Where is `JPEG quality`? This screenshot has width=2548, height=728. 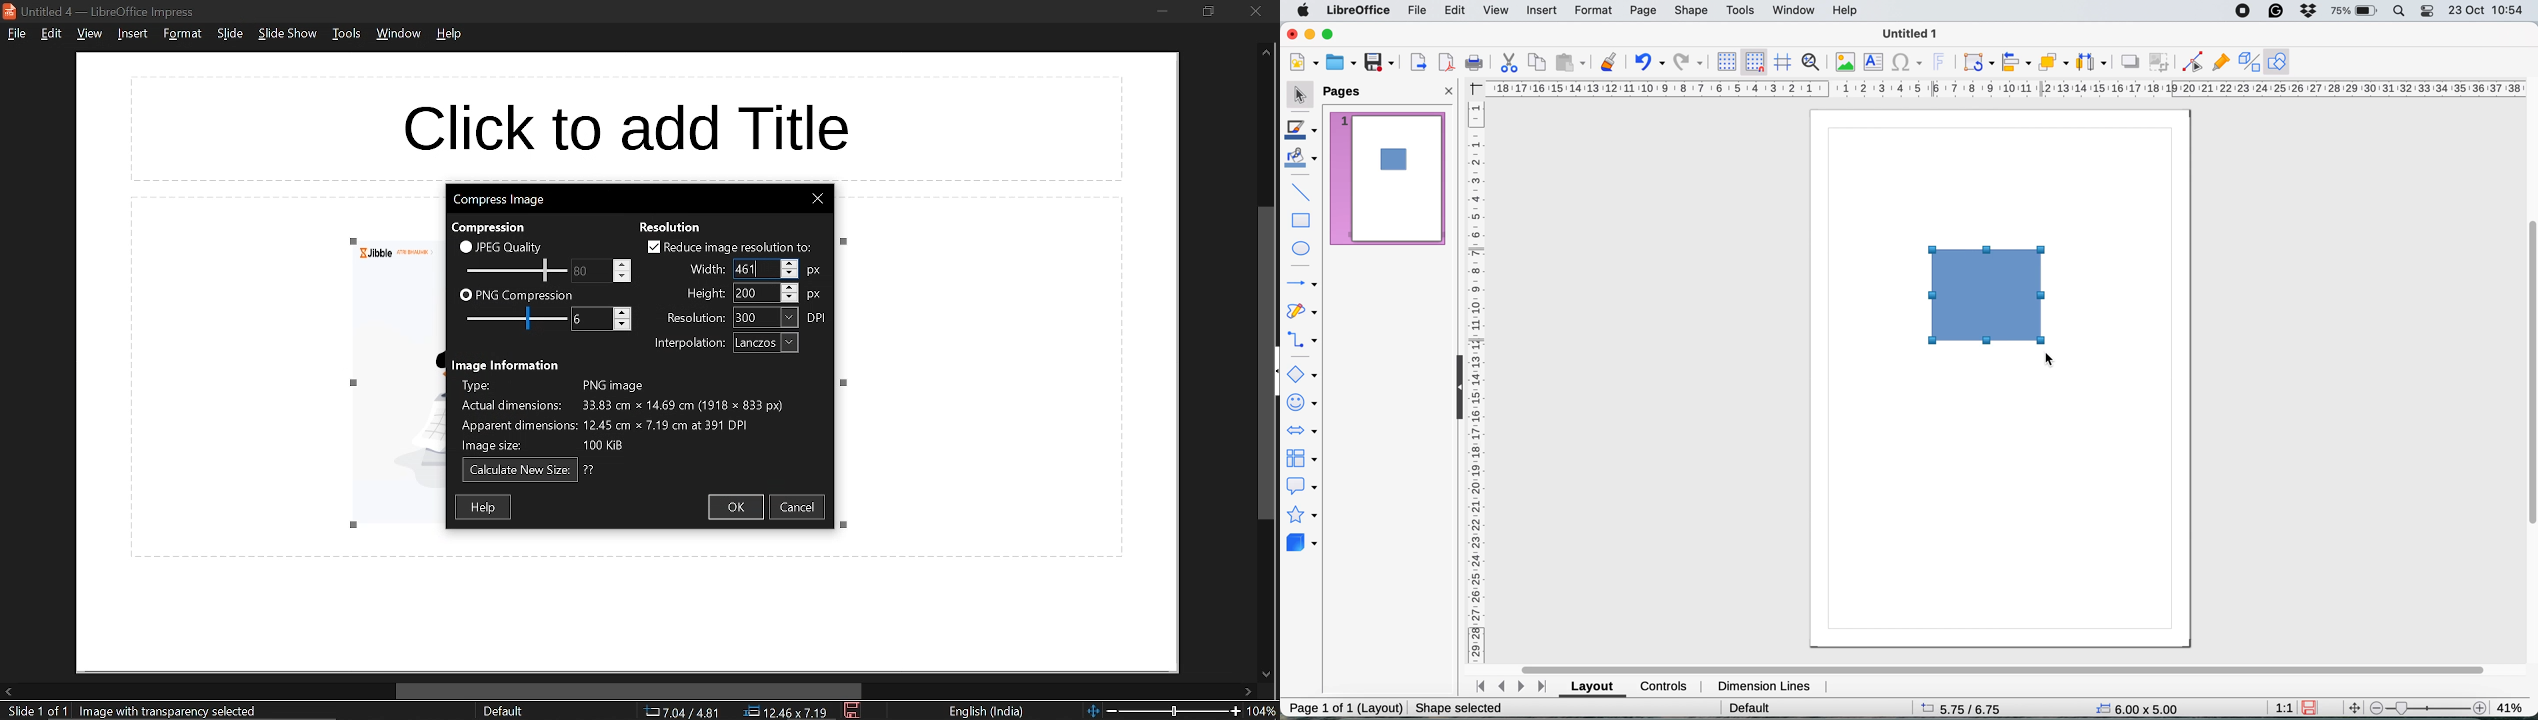
JPEG quality is located at coordinates (512, 247).